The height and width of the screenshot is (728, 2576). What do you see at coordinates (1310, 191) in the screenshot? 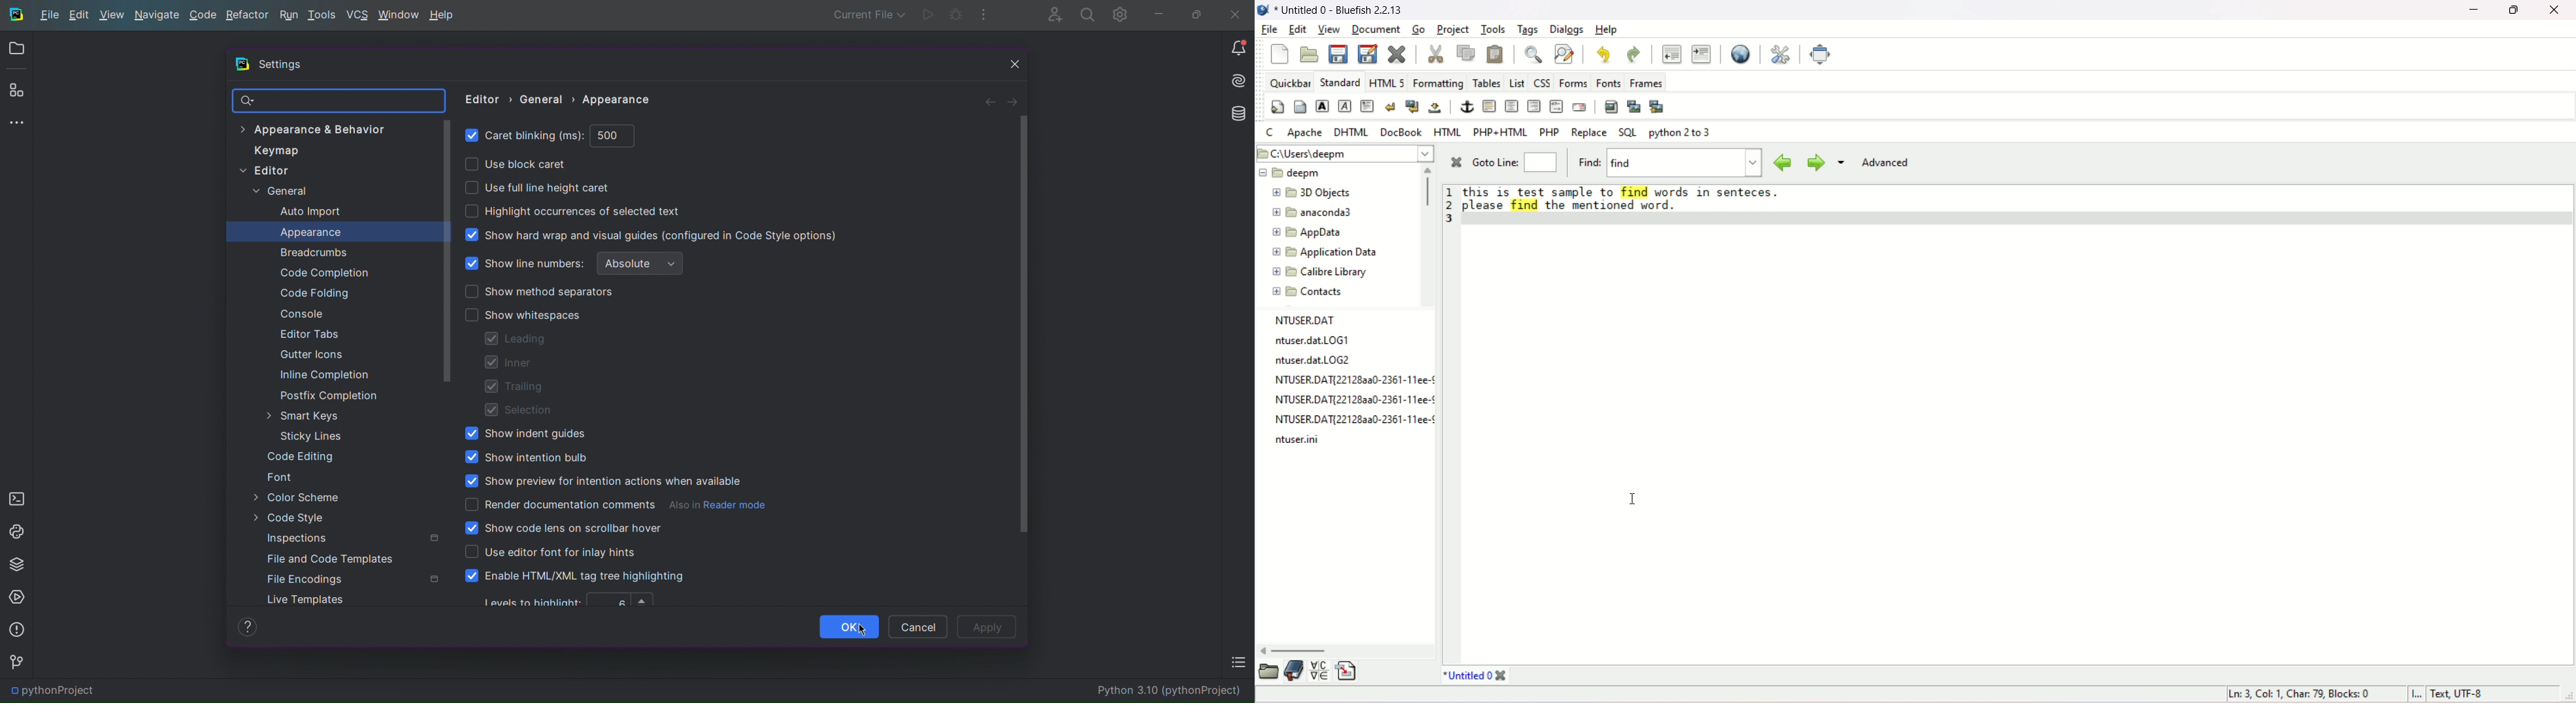
I see `3D object` at bounding box center [1310, 191].